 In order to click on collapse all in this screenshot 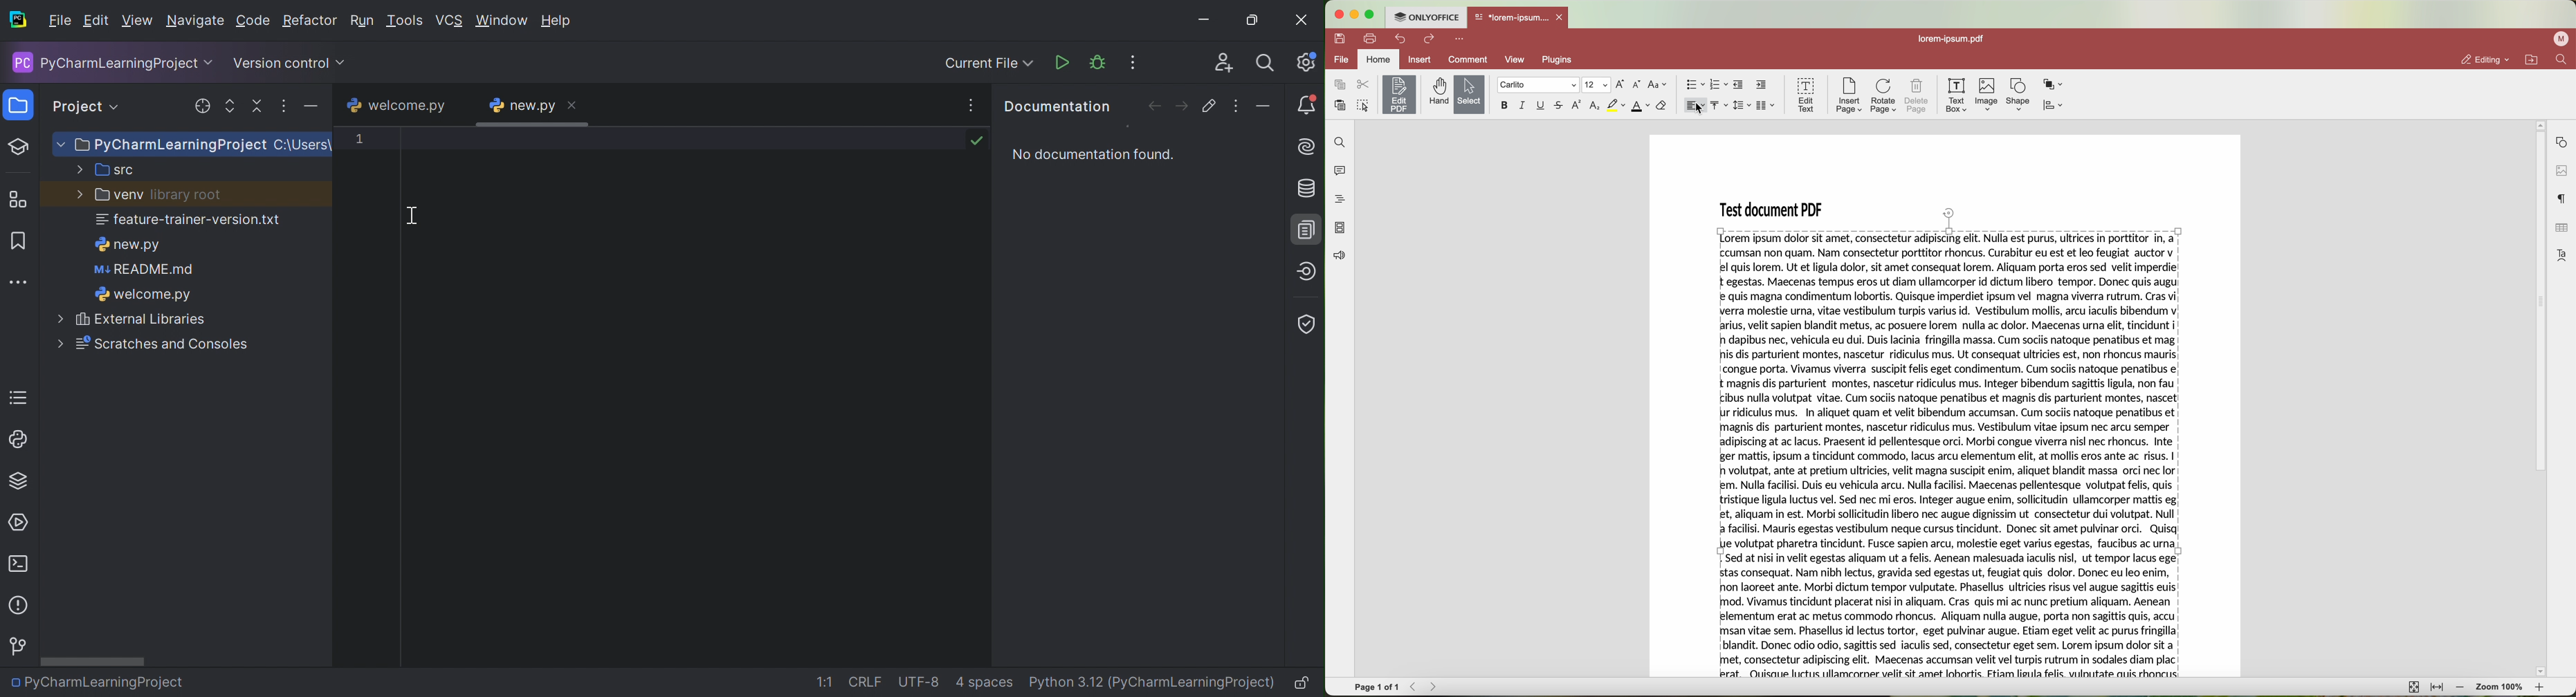, I will do `click(256, 107)`.